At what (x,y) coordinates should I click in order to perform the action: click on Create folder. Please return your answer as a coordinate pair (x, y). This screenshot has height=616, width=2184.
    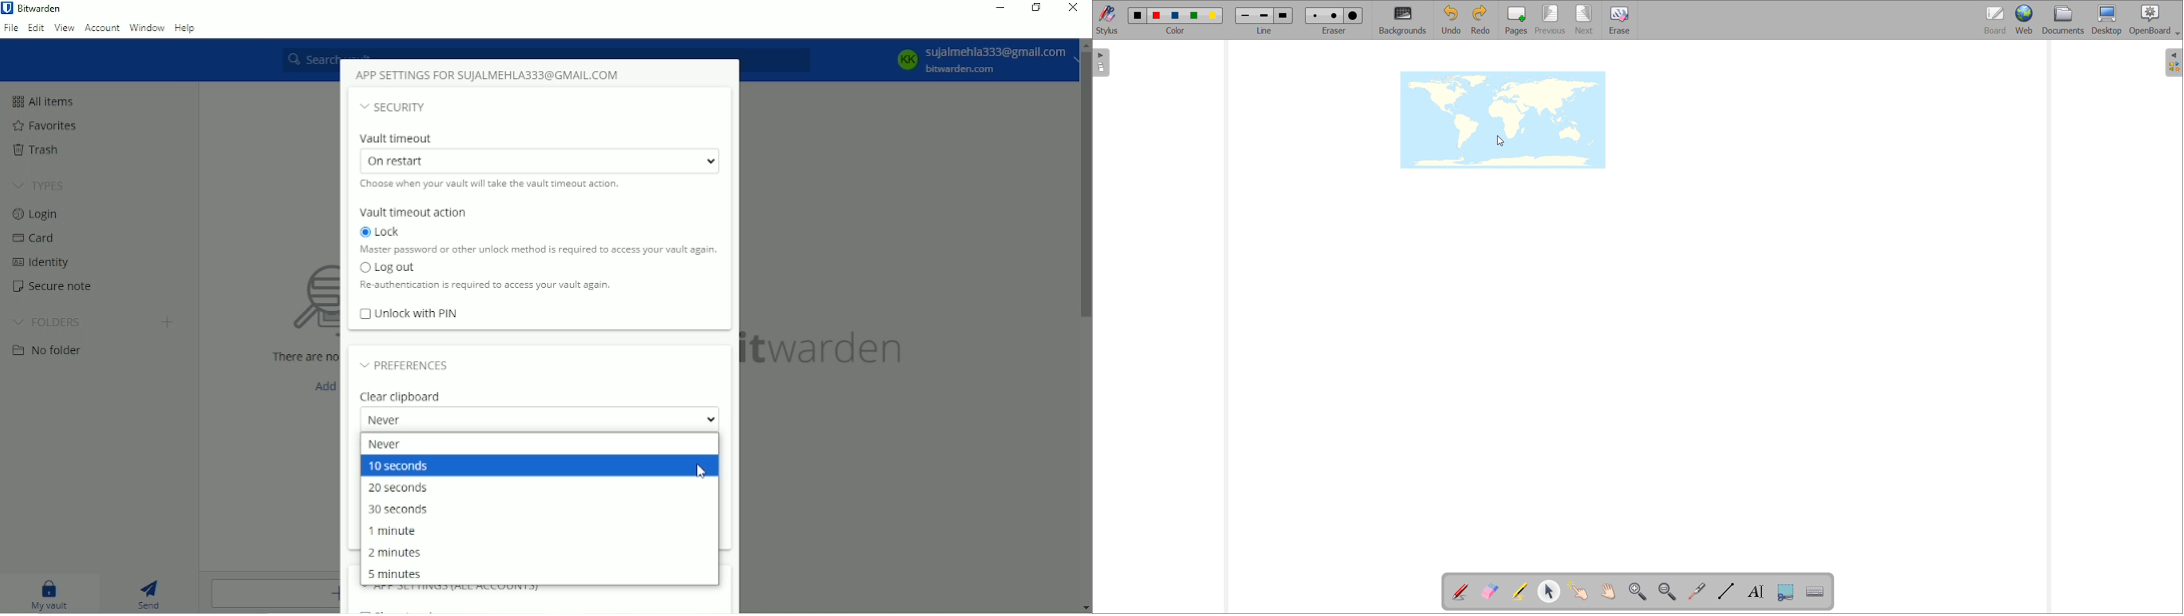
    Looking at the image, I should click on (166, 323).